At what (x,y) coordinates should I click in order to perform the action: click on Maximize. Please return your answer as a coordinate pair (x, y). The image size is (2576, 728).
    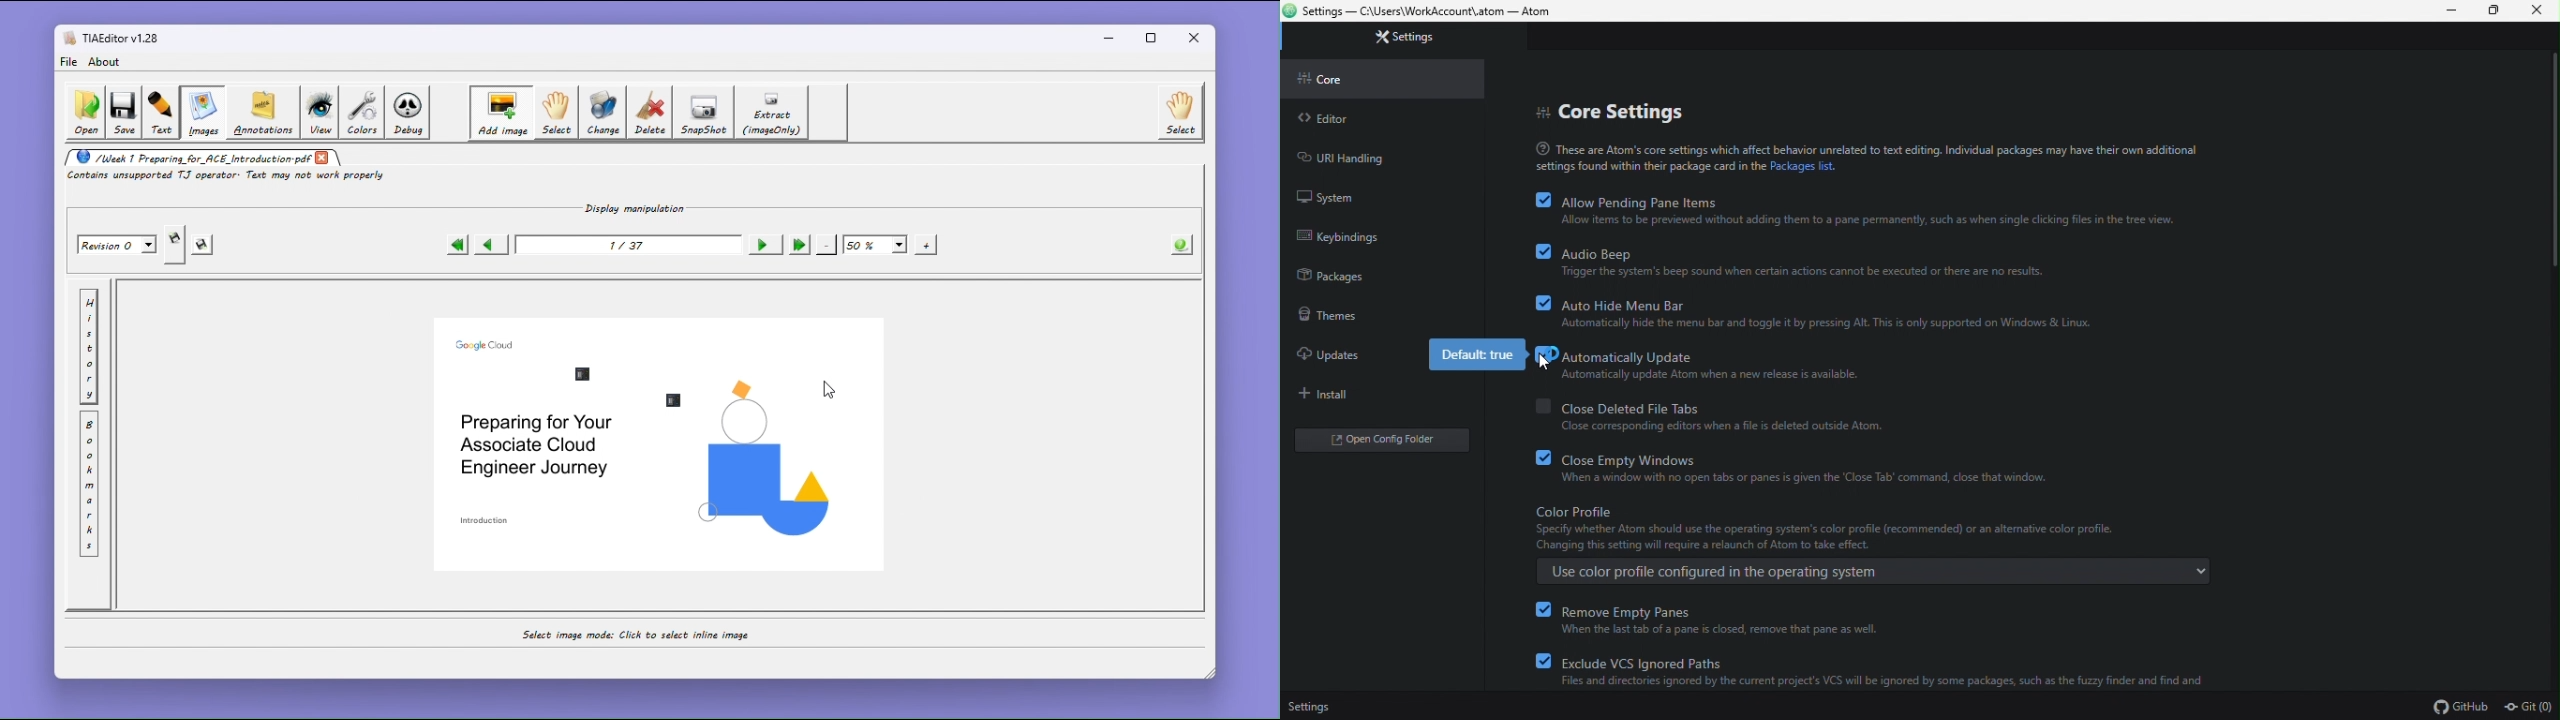
    Looking at the image, I should click on (2493, 12).